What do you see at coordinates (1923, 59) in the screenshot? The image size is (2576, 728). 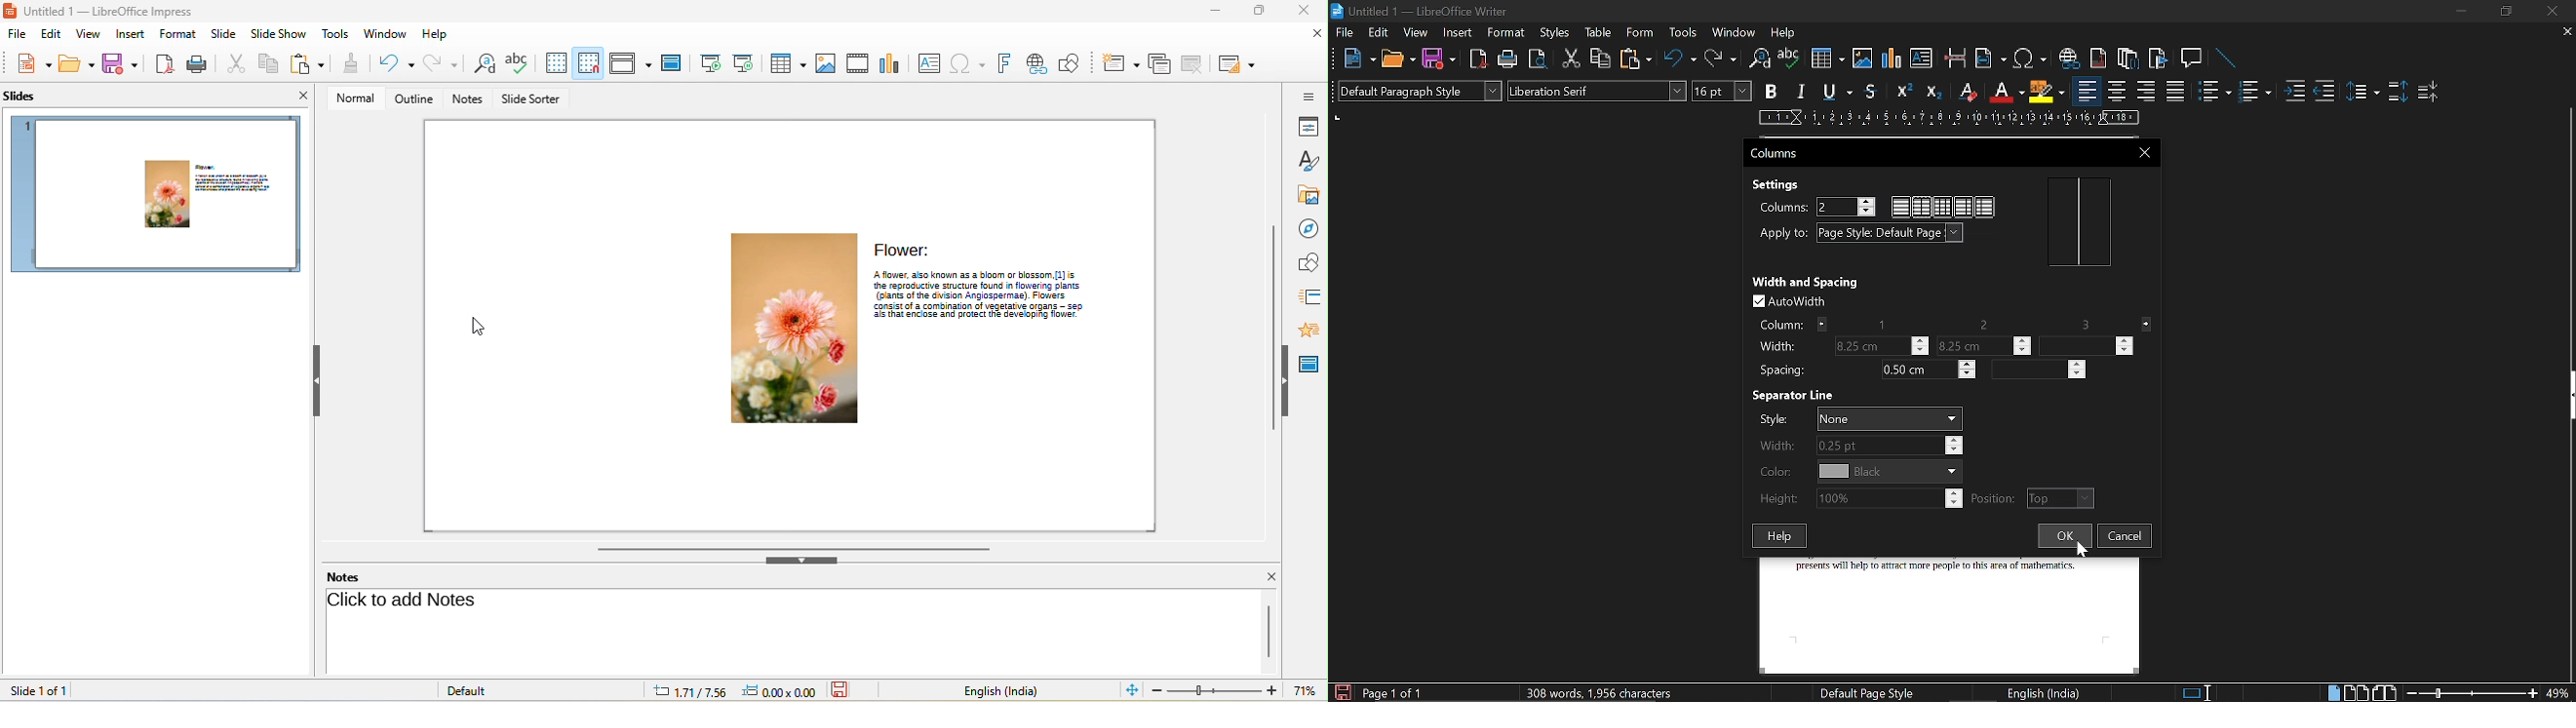 I see `Insert text` at bounding box center [1923, 59].